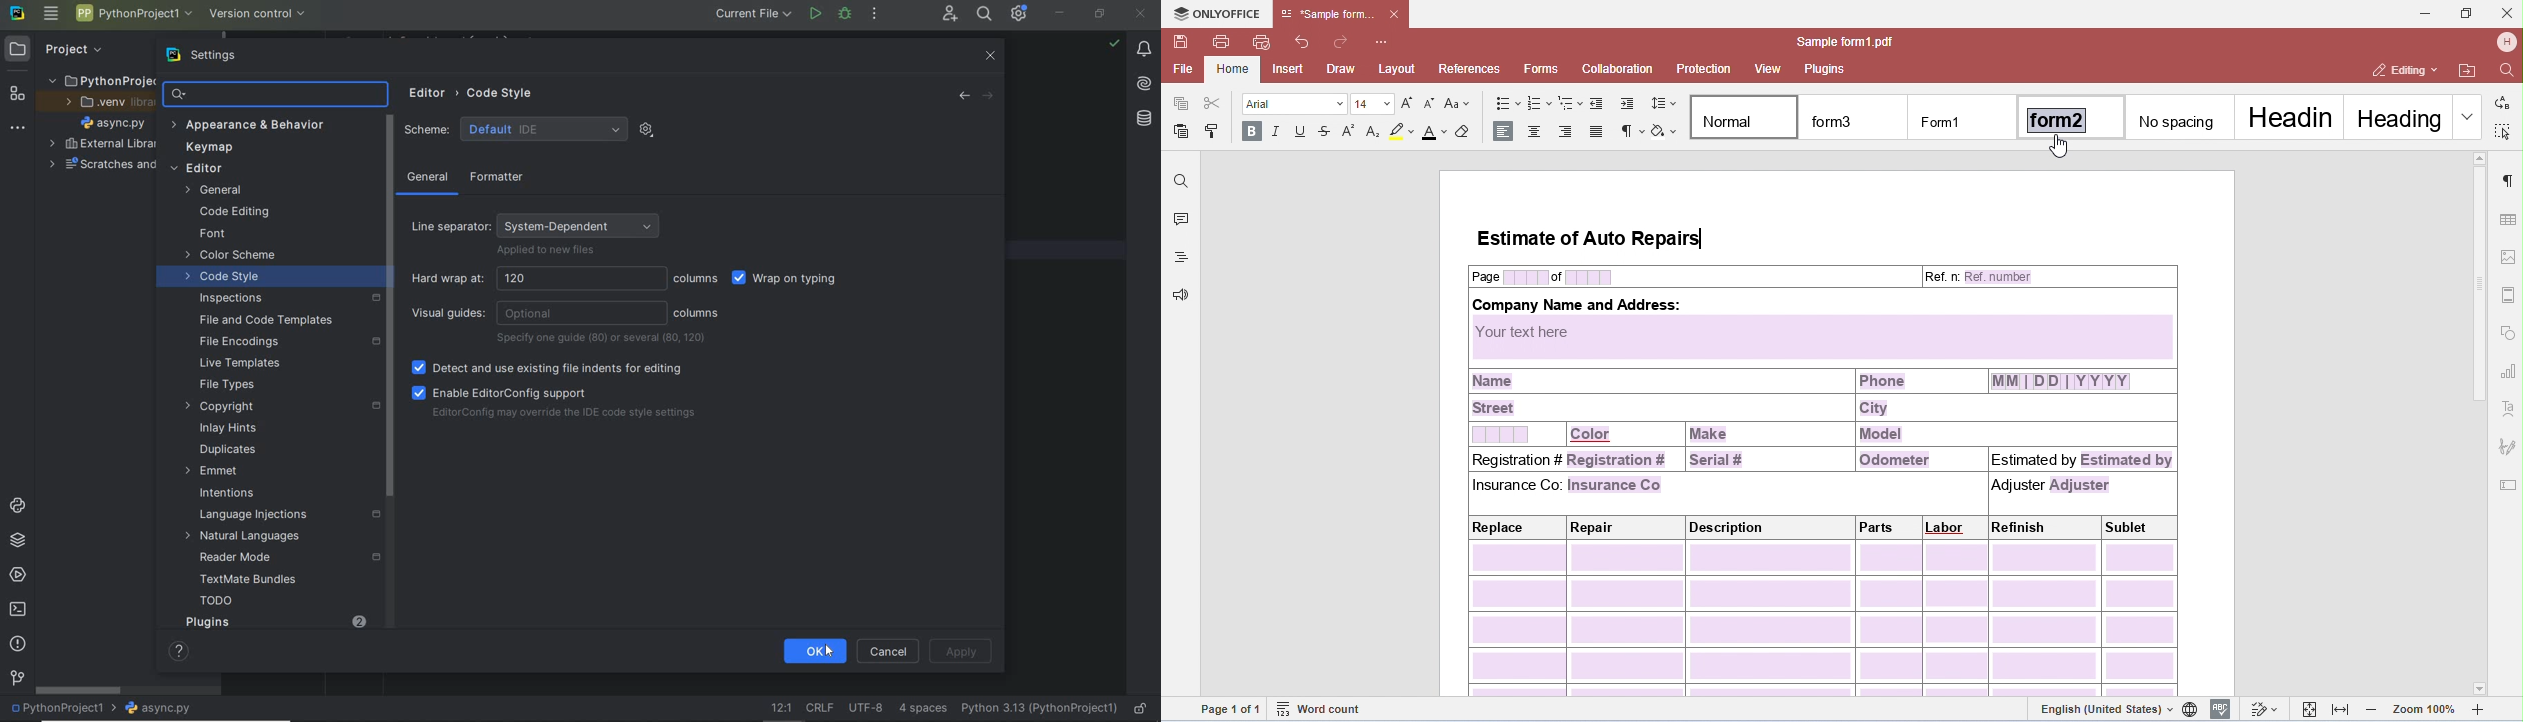 The image size is (2548, 728). I want to click on Project, so click(73, 49).